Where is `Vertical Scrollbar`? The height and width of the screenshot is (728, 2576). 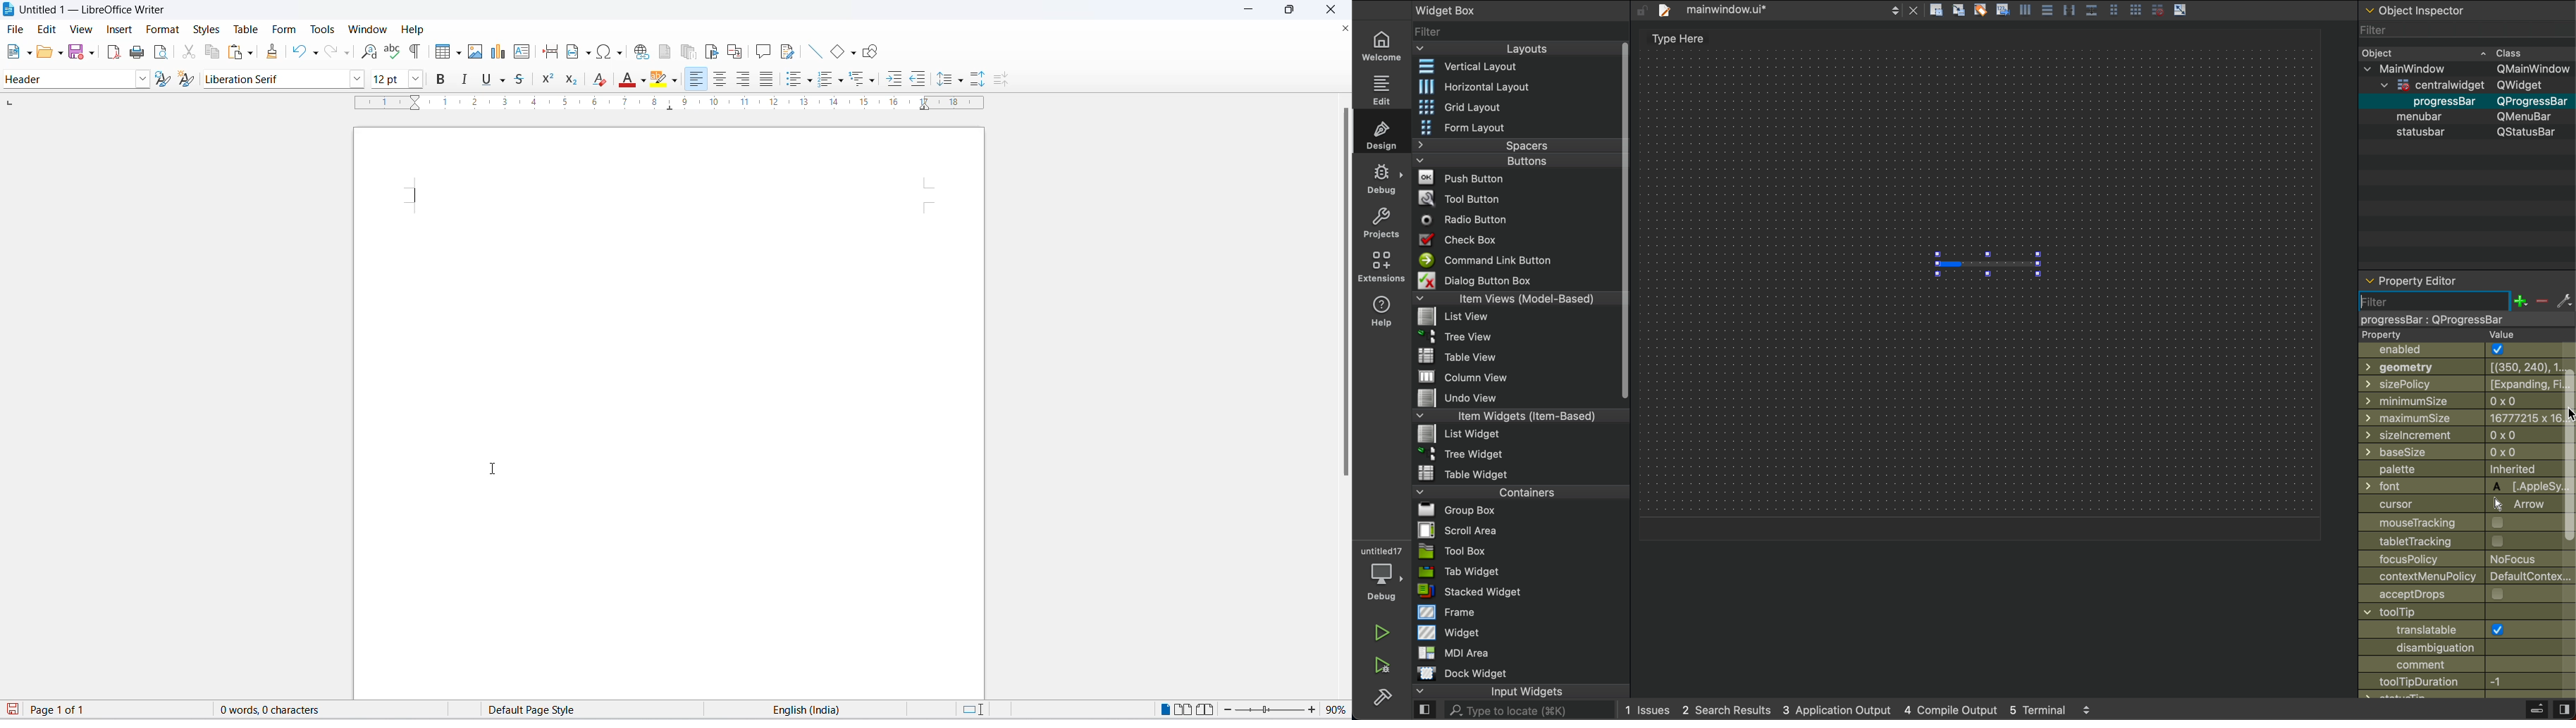
Vertical Scrollbar is located at coordinates (2569, 459).